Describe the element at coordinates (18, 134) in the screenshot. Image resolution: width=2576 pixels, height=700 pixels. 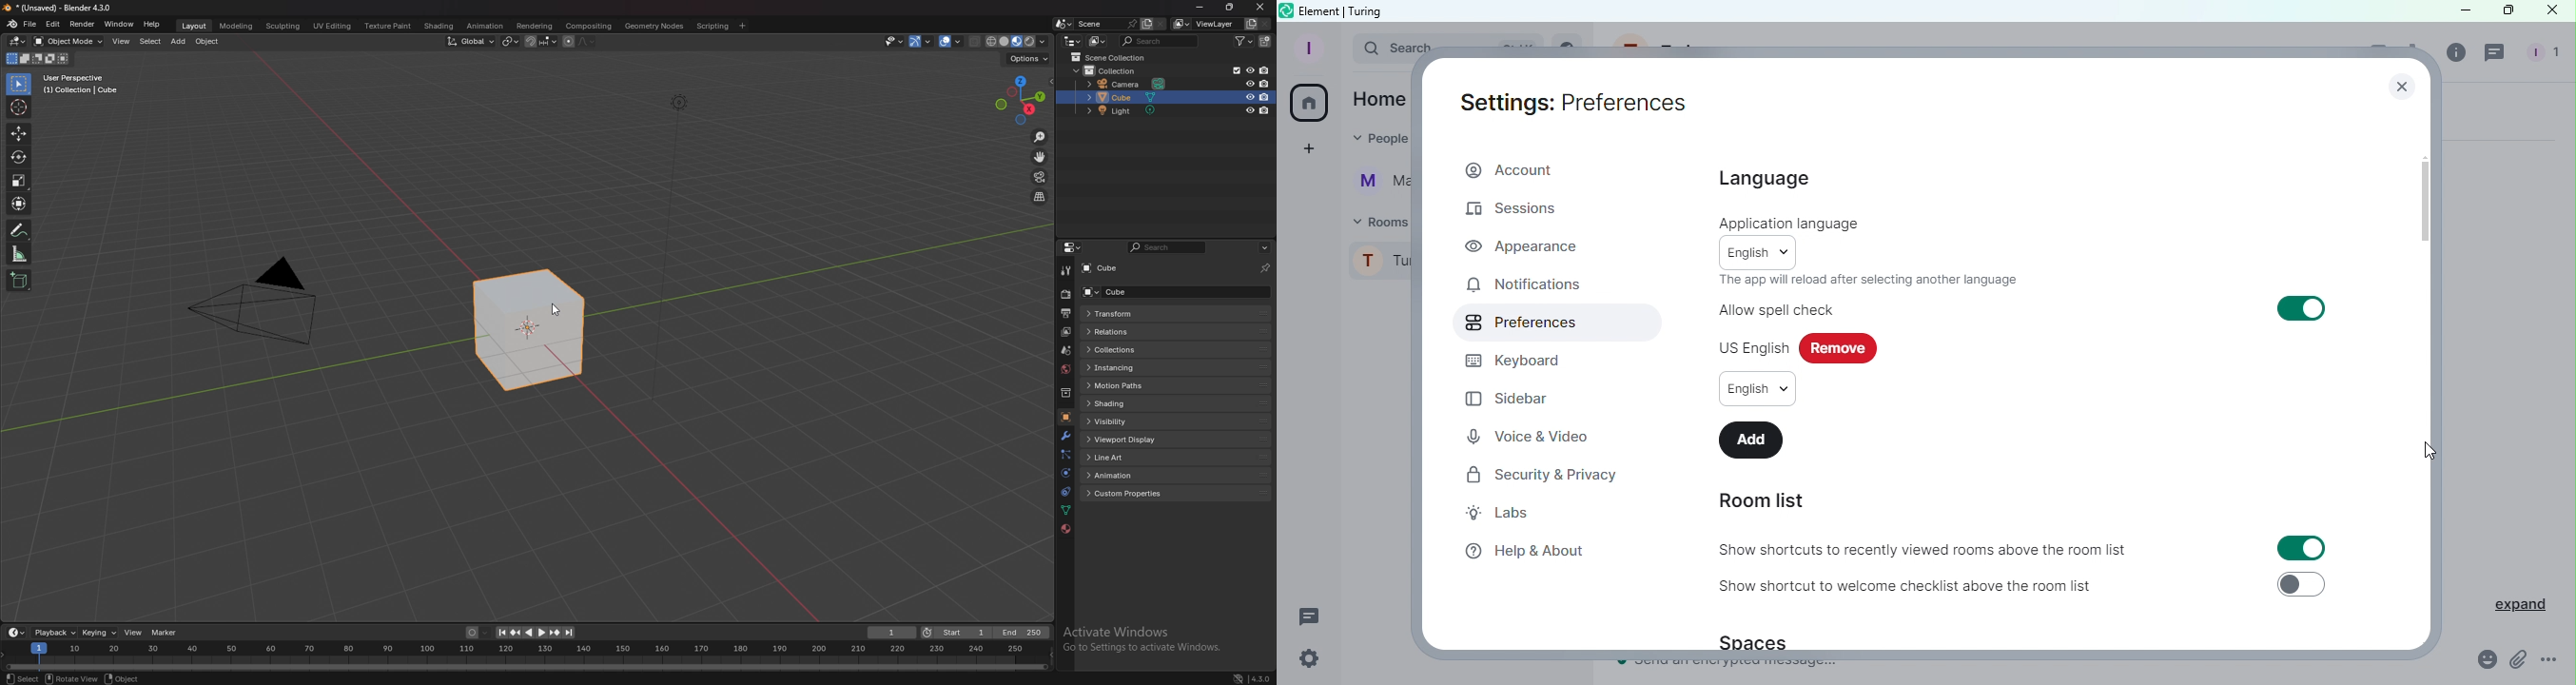
I see `move` at that location.